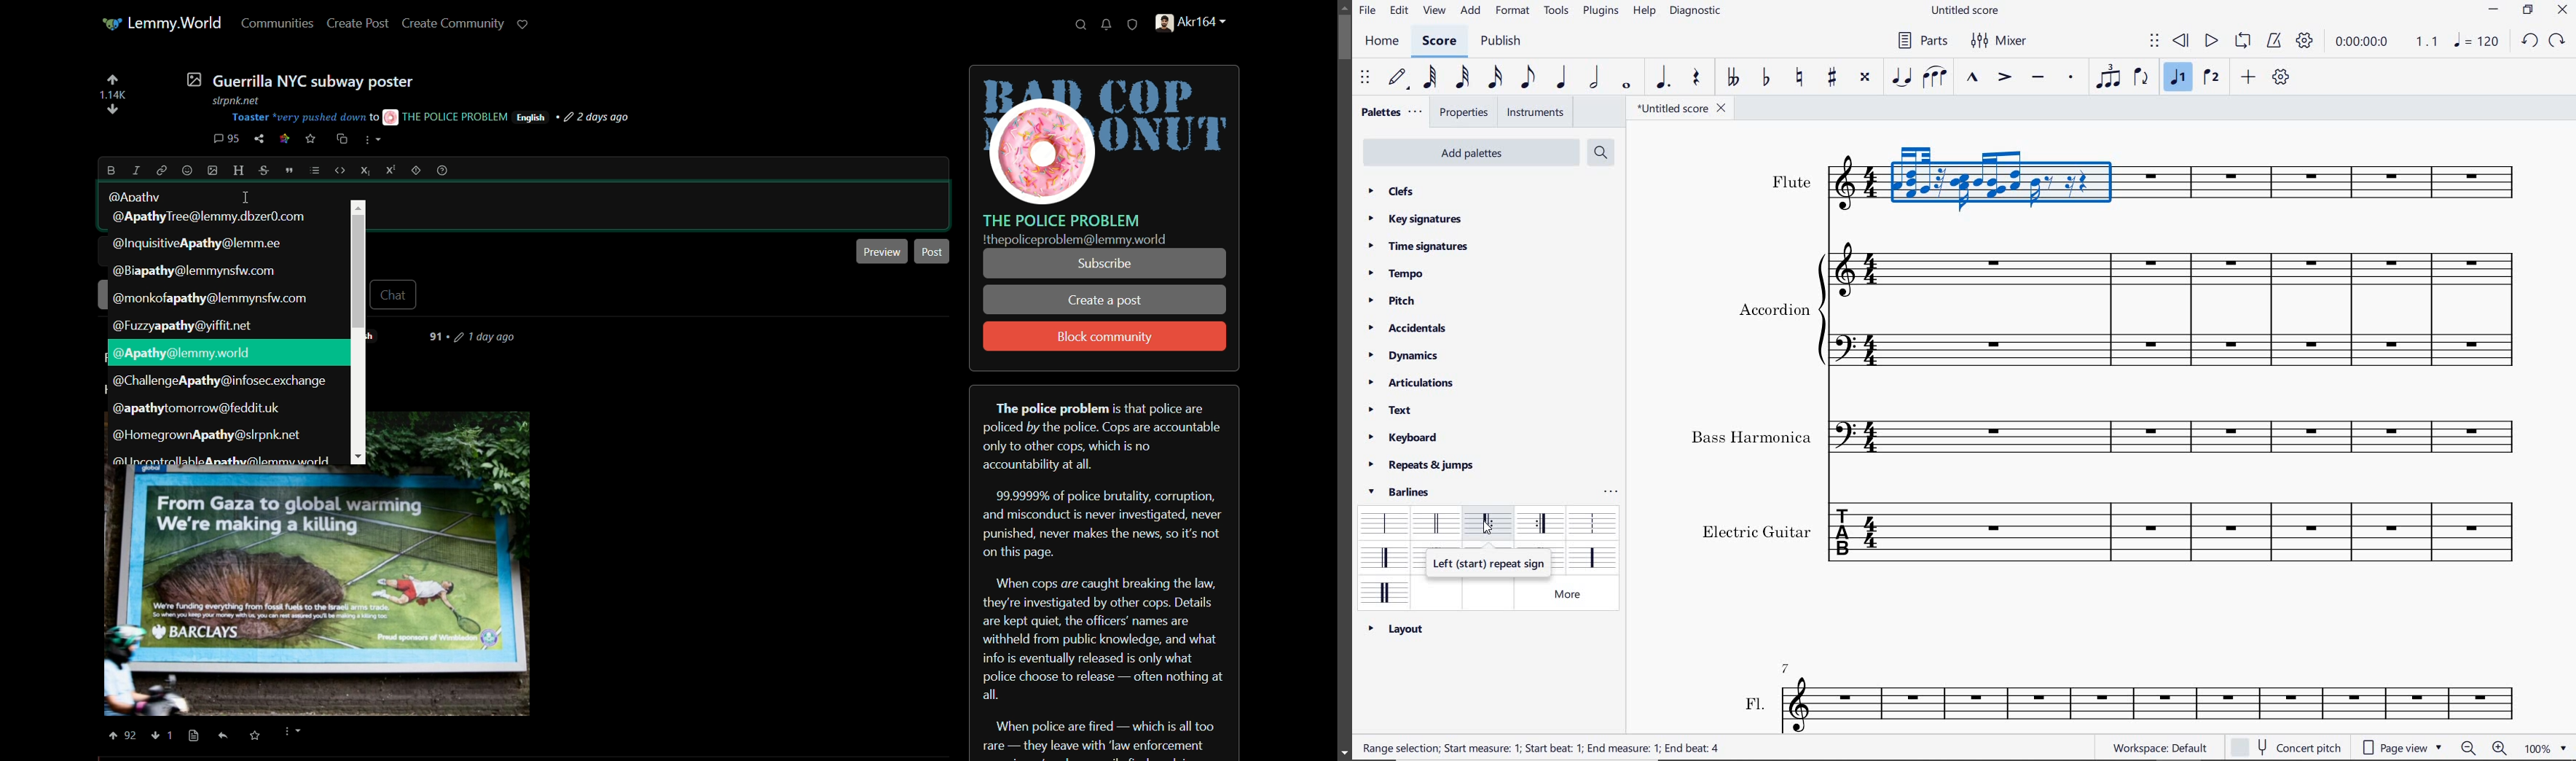 The image size is (2576, 784). What do you see at coordinates (2153, 704) in the screenshot?
I see `FL` at bounding box center [2153, 704].